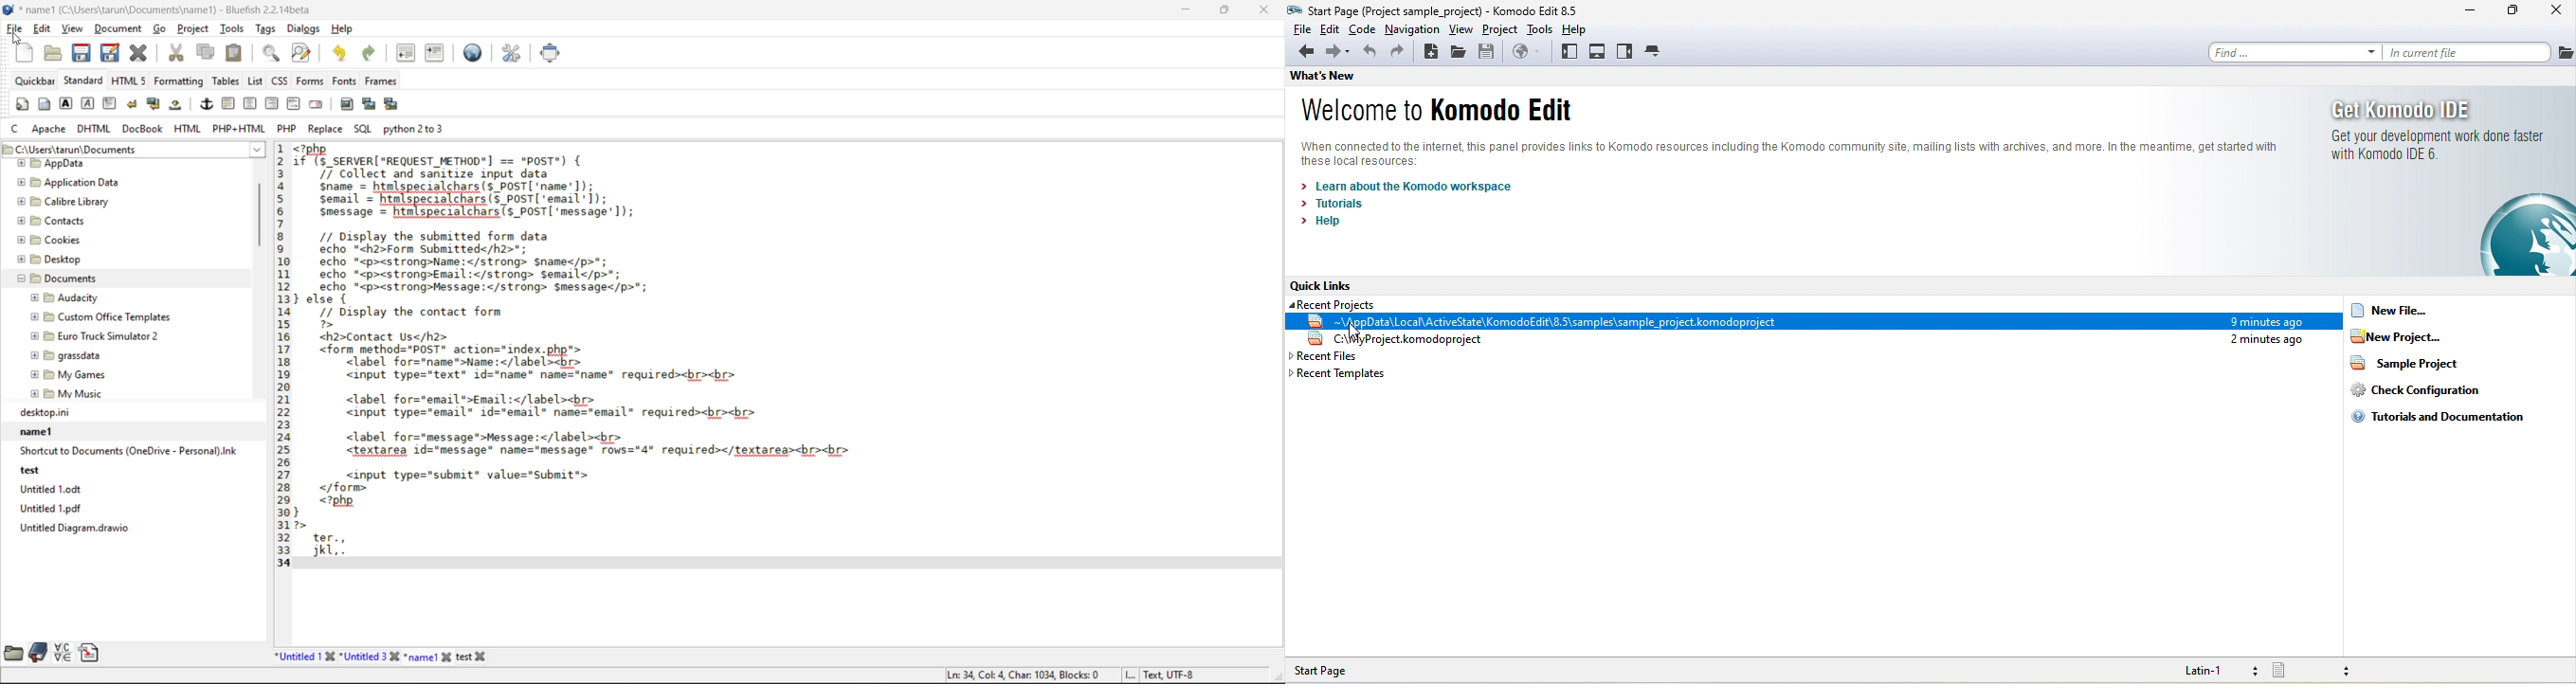  I want to click on edit, so click(44, 29).